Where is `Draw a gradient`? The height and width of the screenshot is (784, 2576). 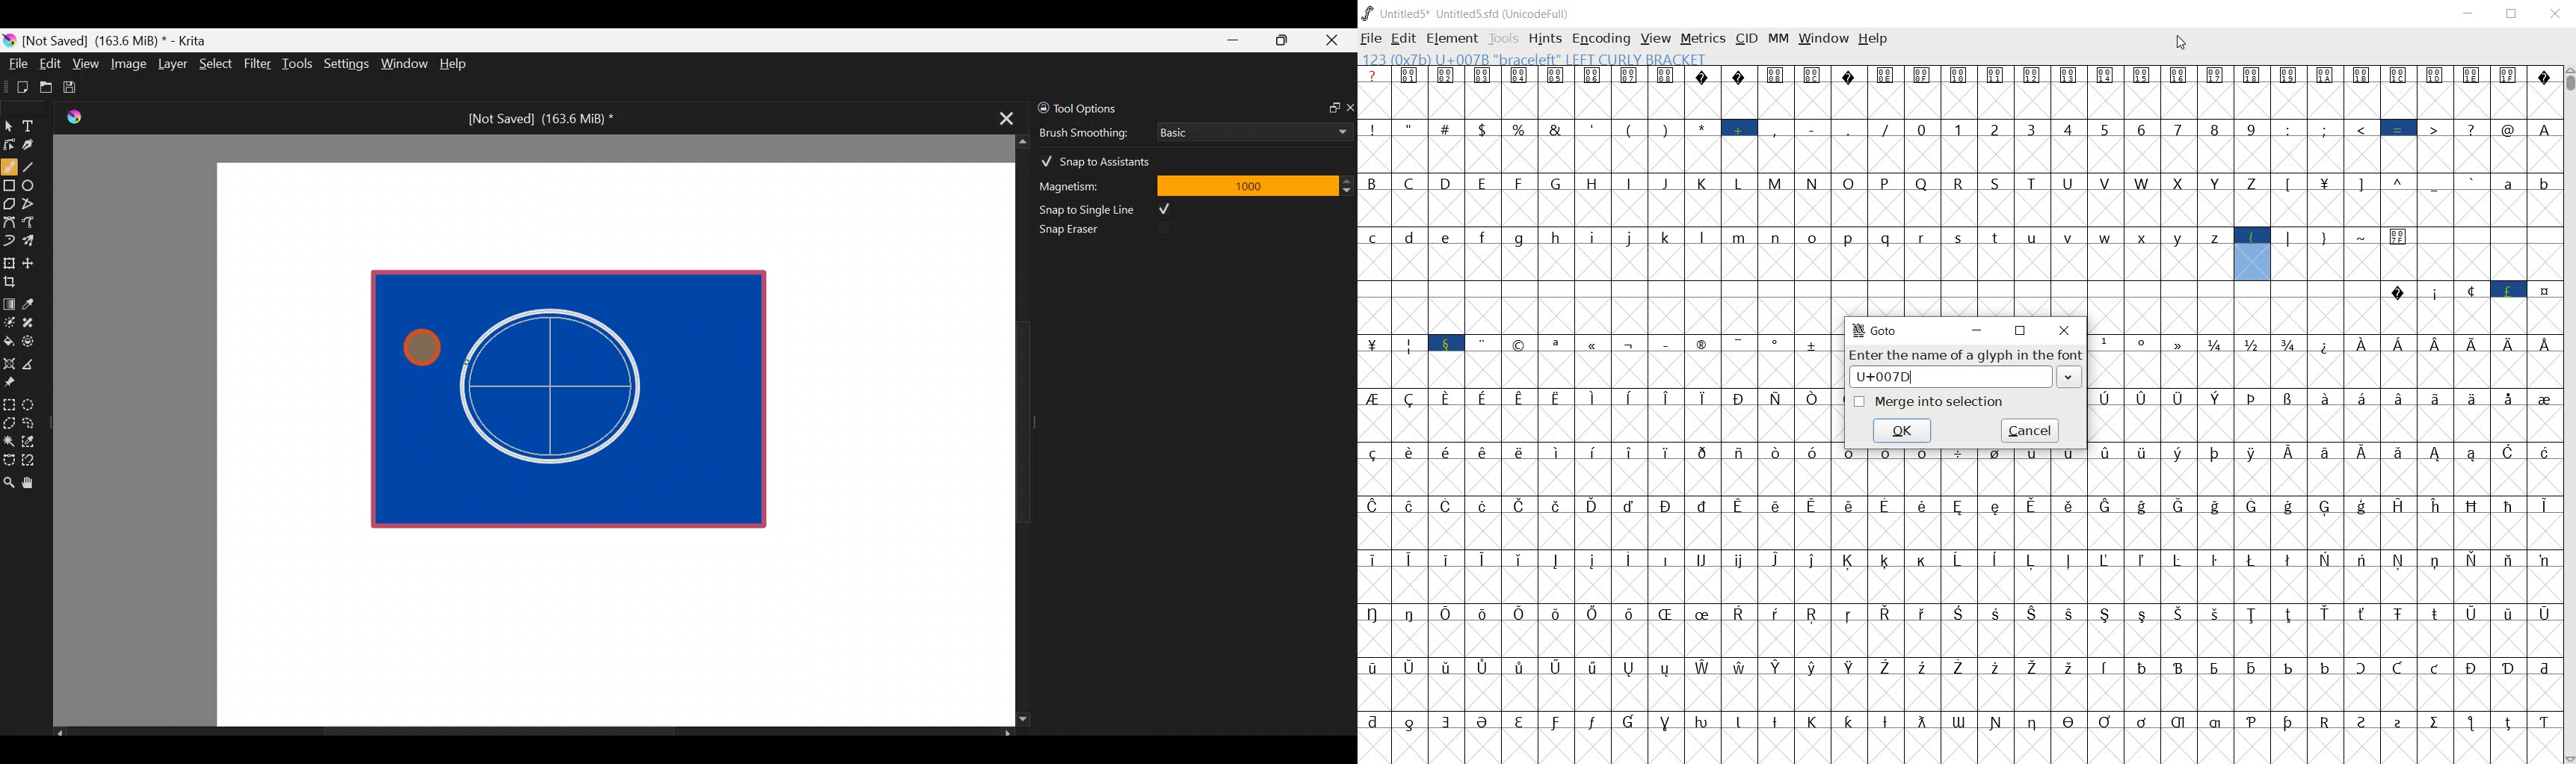 Draw a gradient is located at coordinates (8, 300).